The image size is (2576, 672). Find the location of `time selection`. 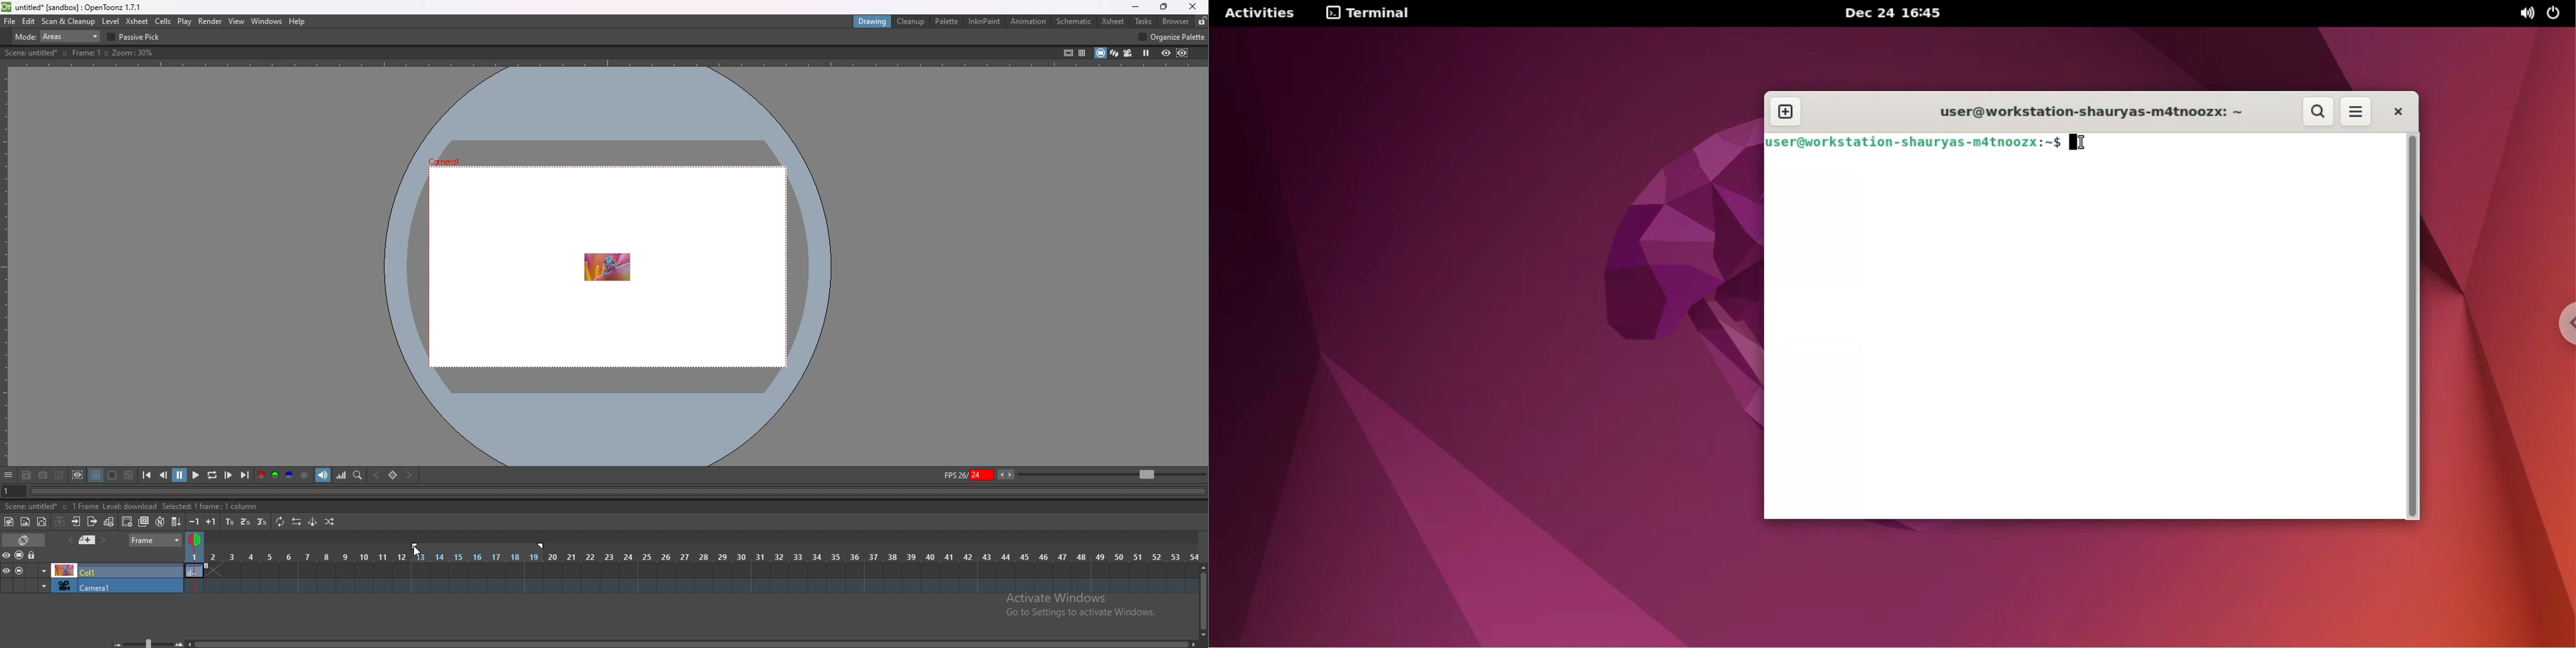

time selection is located at coordinates (193, 537).